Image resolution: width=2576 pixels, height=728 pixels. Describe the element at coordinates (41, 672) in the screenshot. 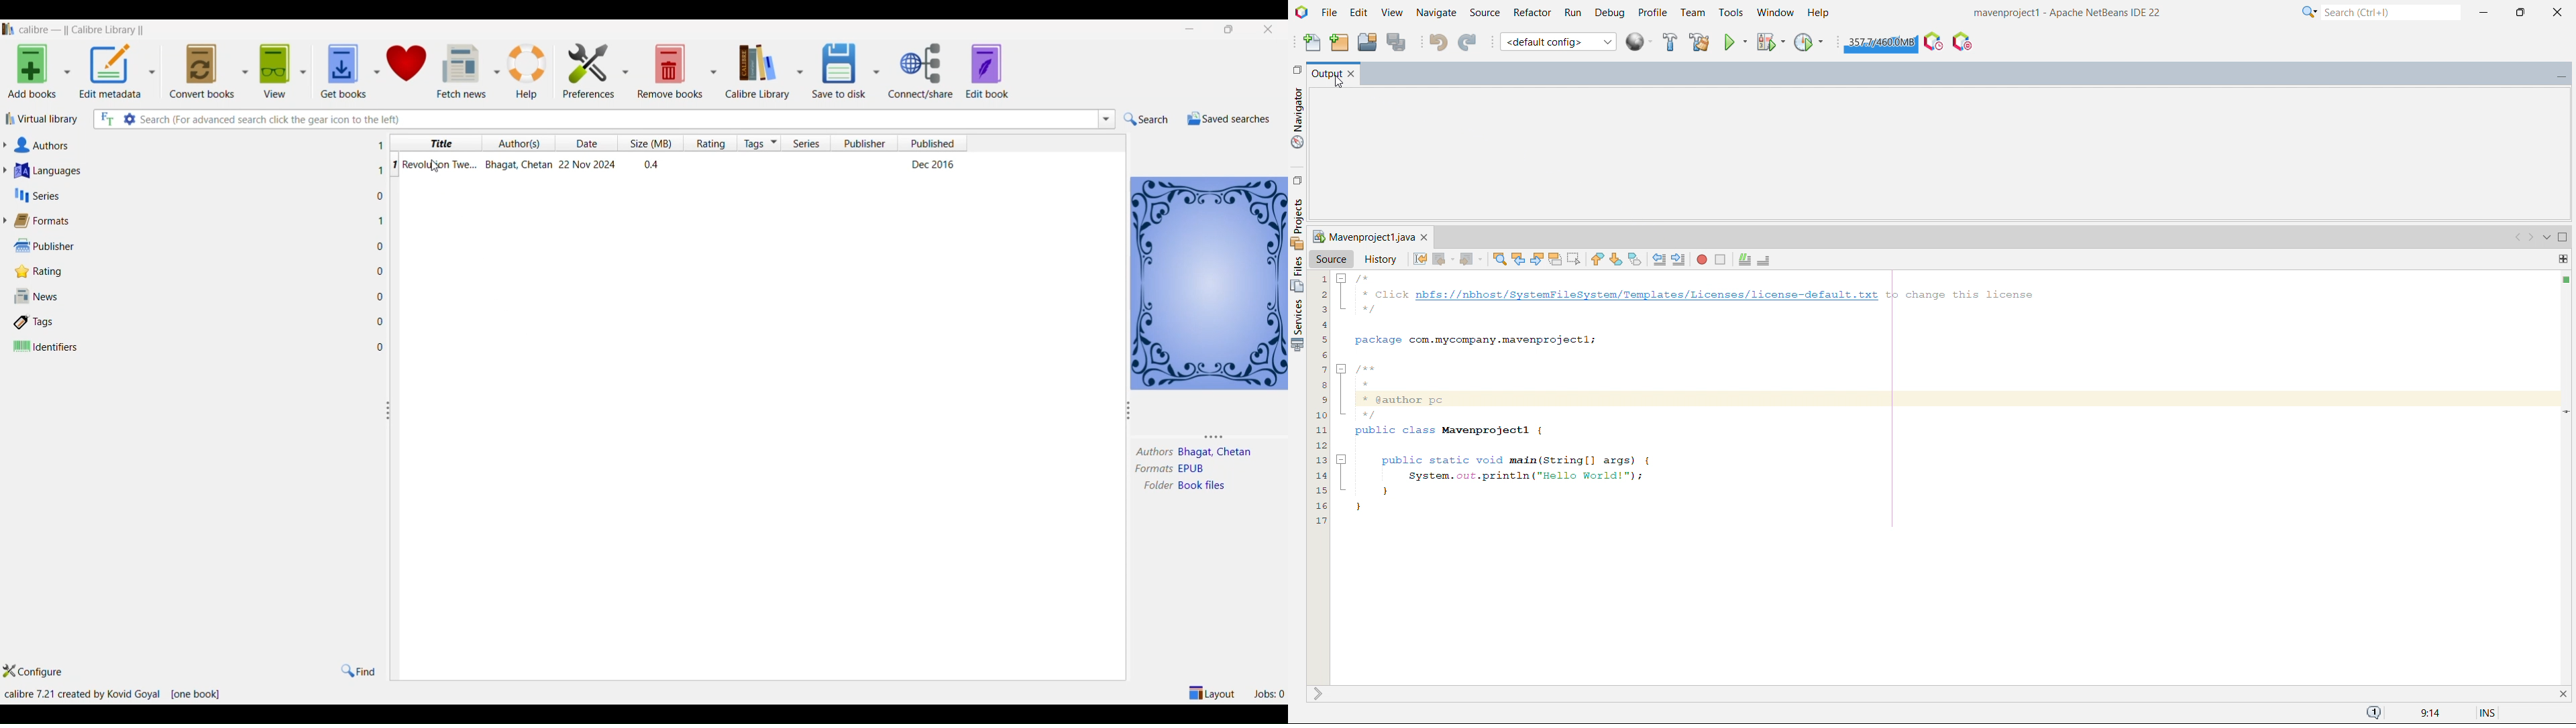

I see `configure` at that location.